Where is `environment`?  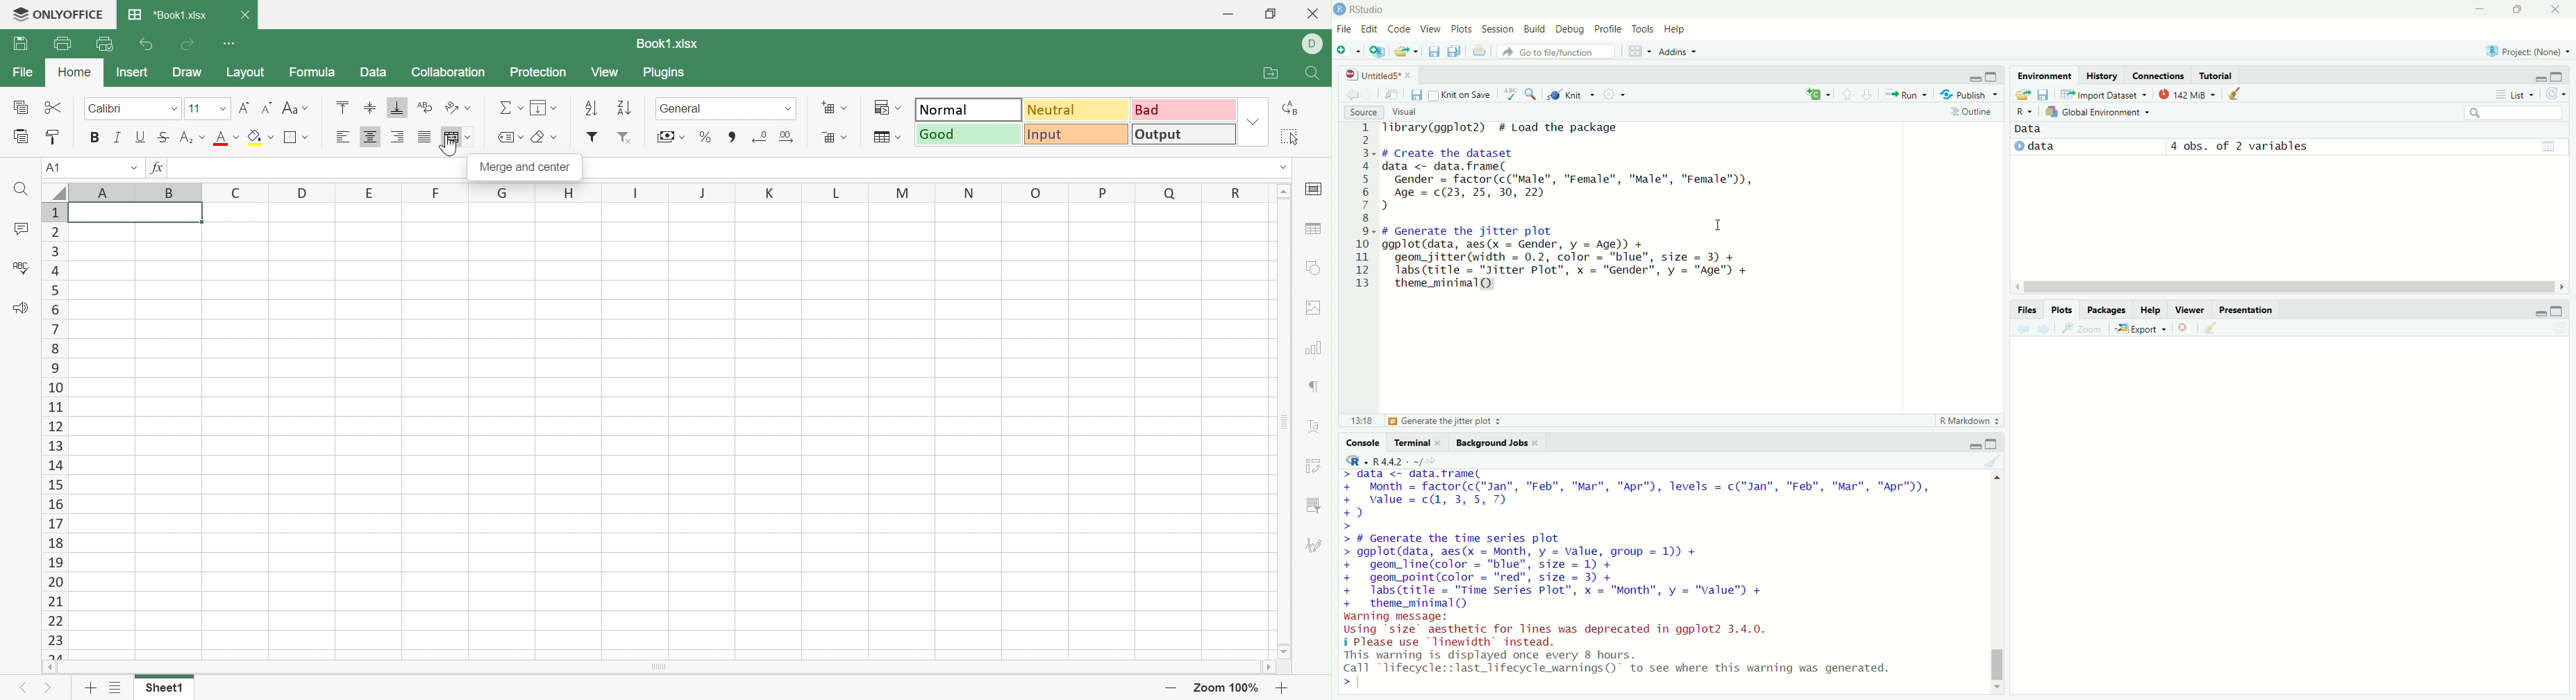 environment is located at coordinates (2045, 75).